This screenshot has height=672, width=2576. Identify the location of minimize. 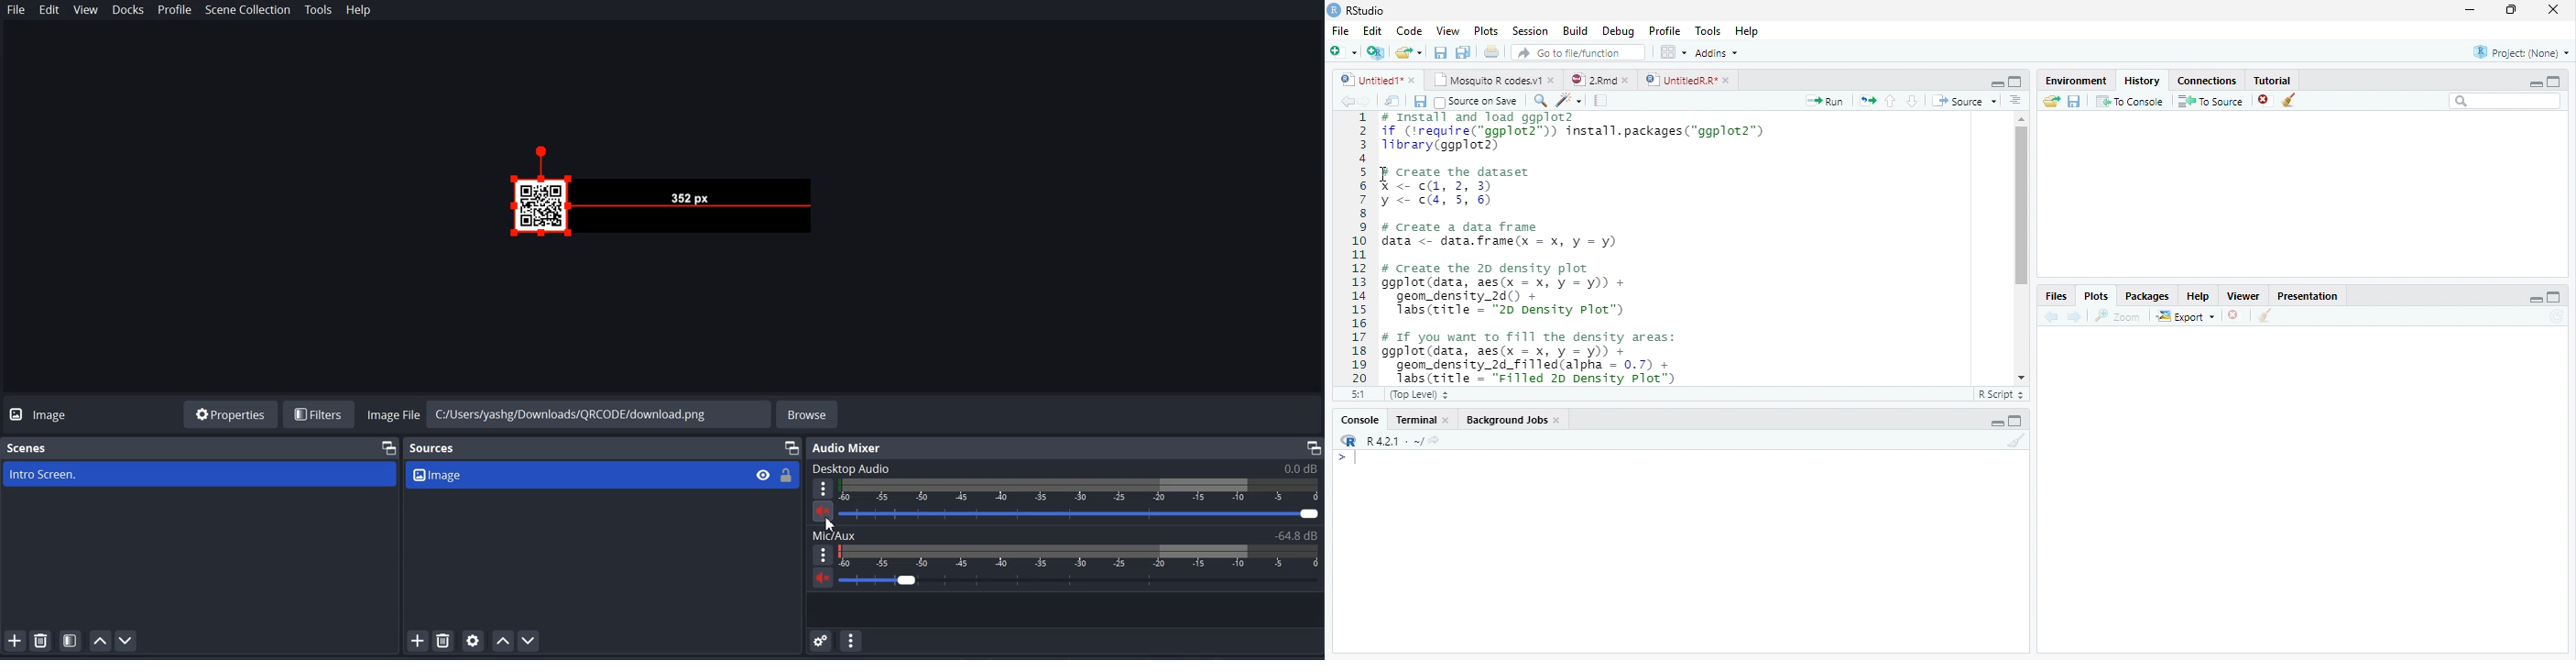
(2537, 299).